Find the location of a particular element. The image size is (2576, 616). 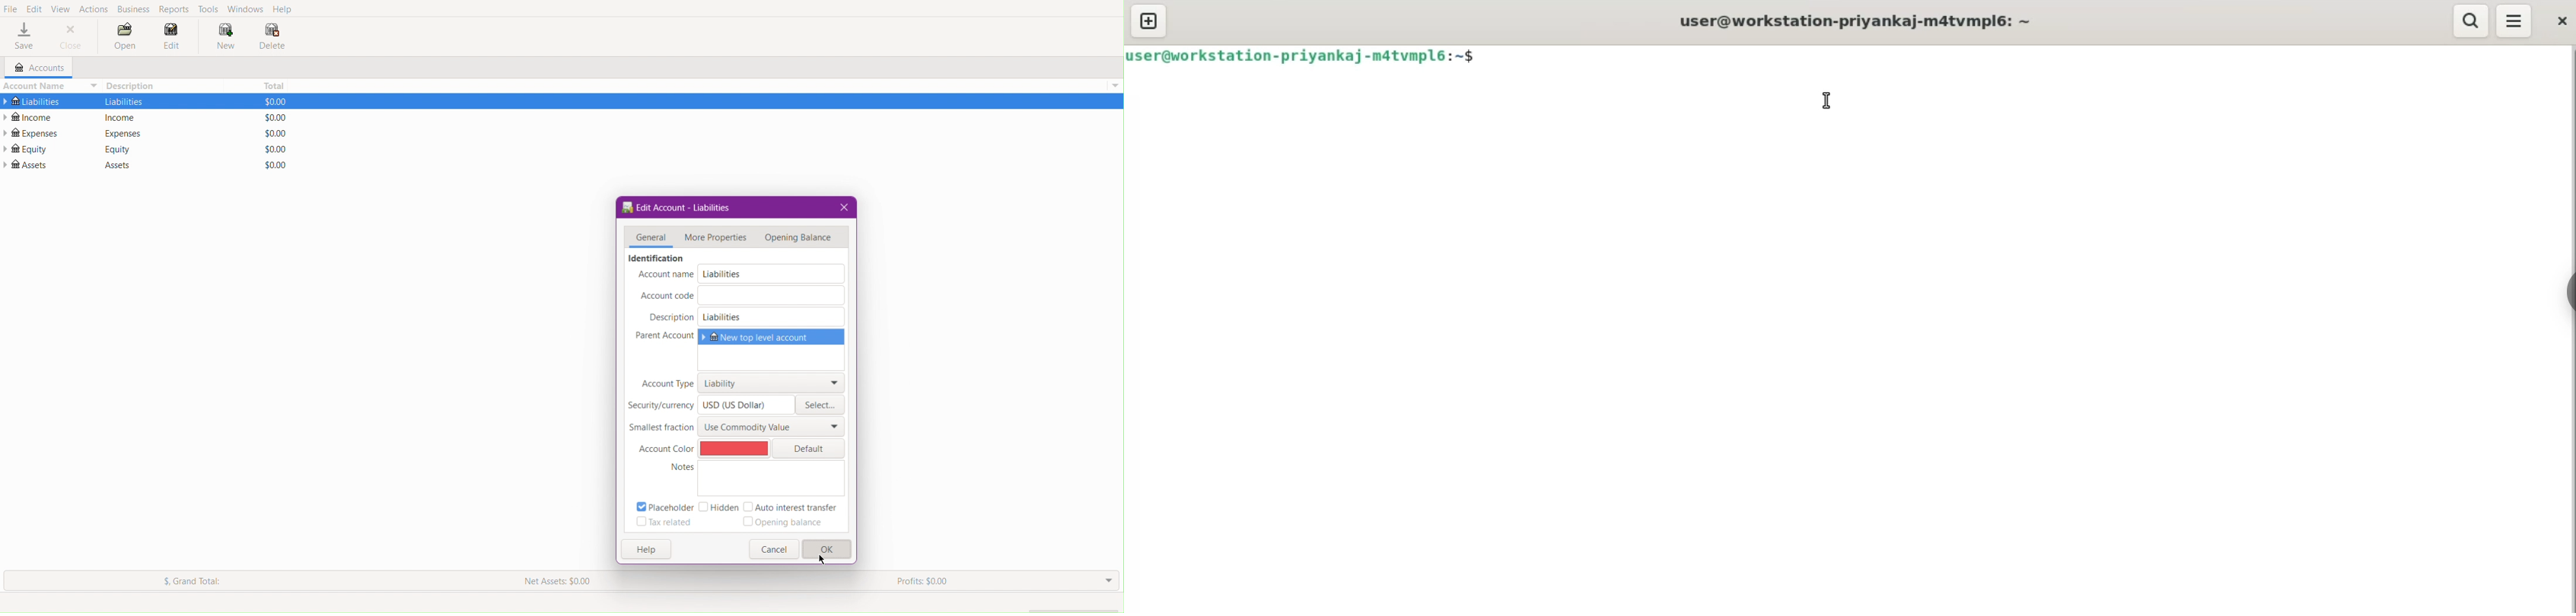

Cursor is located at coordinates (824, 561).